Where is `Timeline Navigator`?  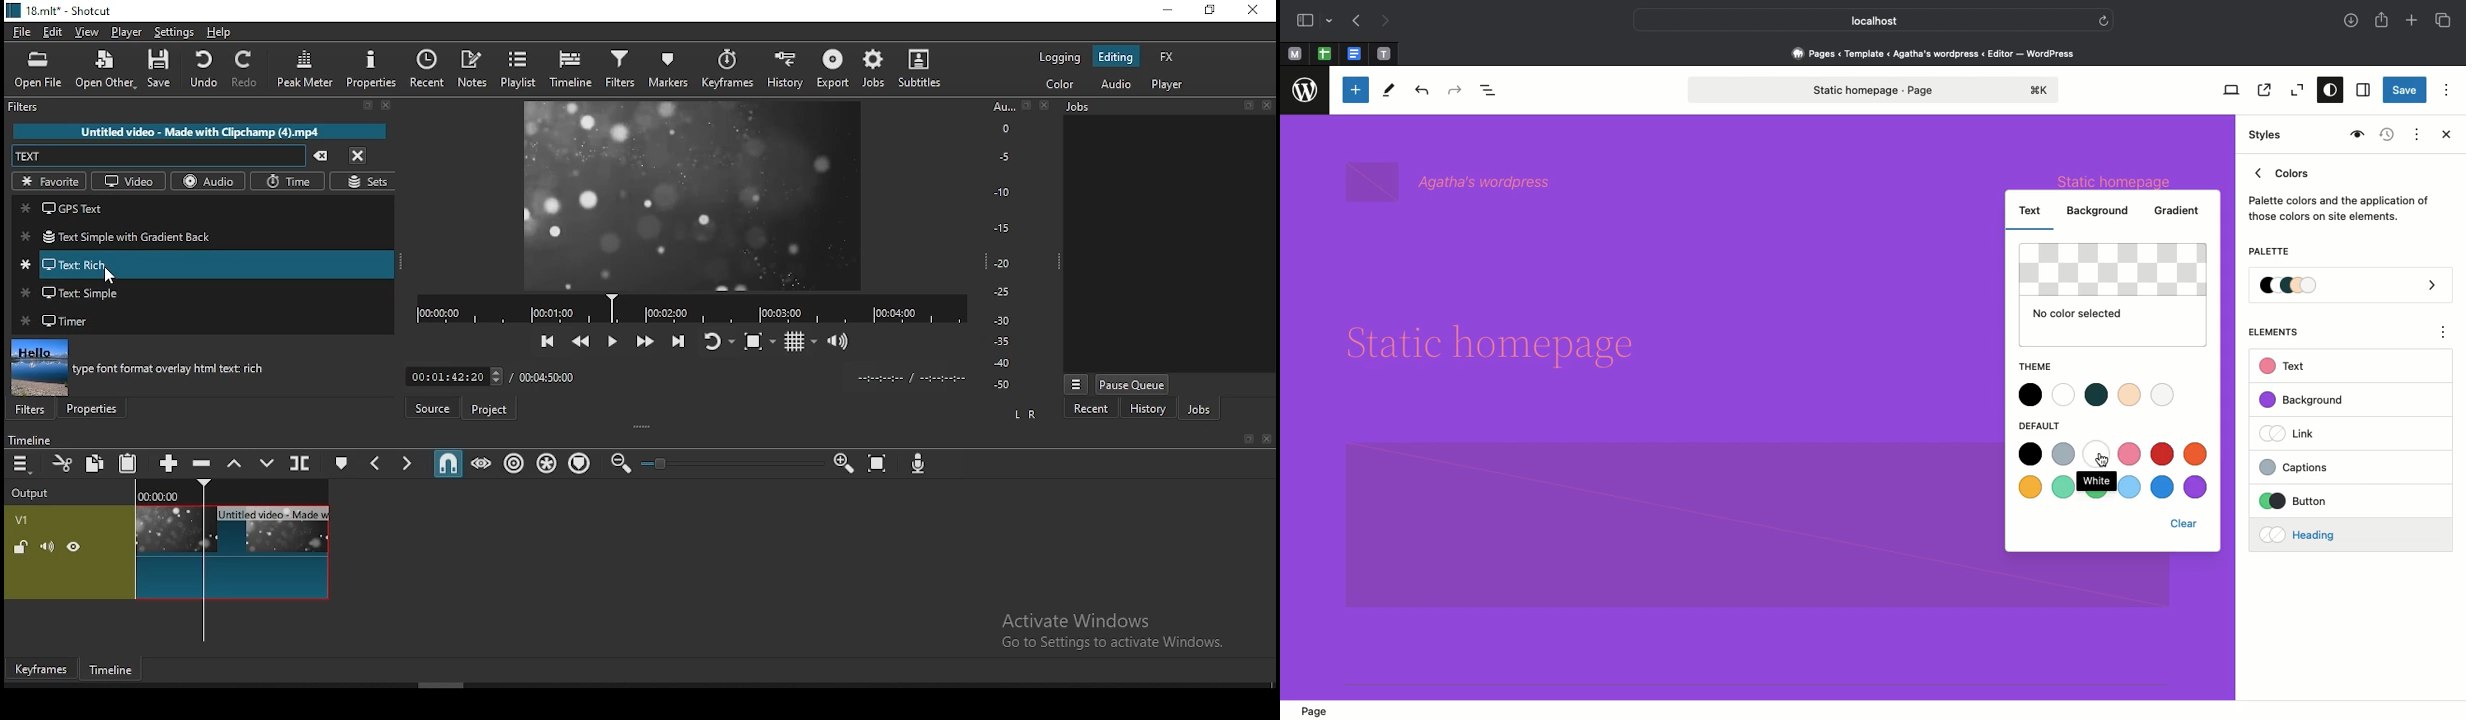 Timeline Navigator is located at coordinates (691, 309).